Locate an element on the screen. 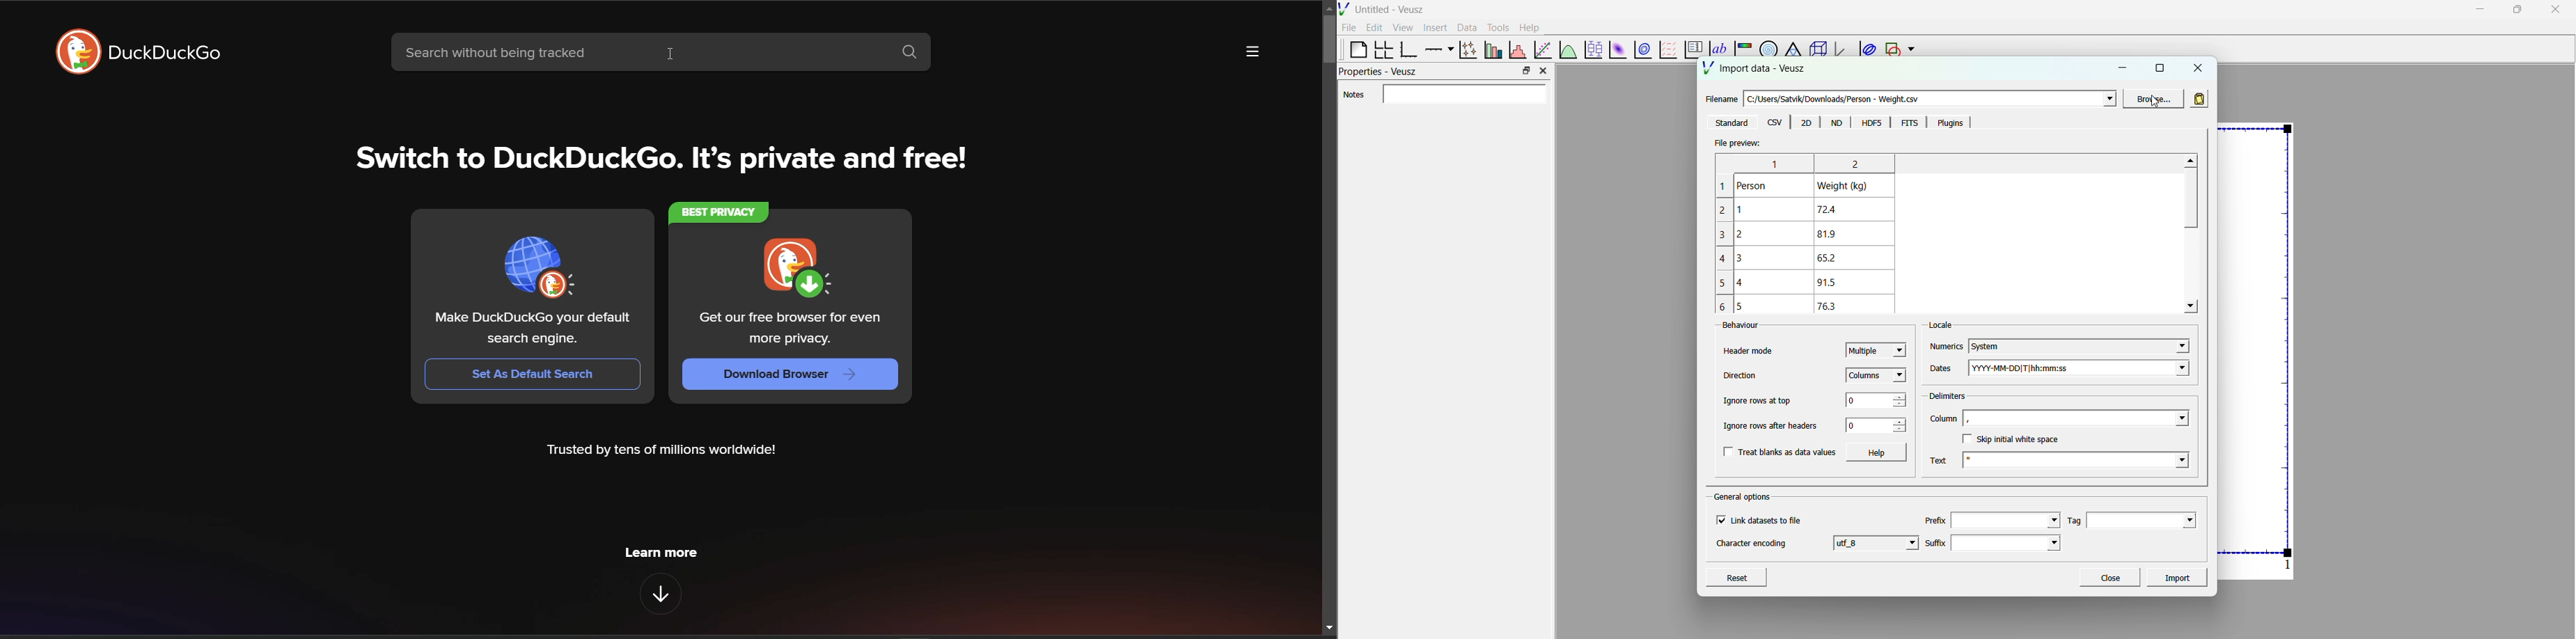 This screenshot has width=2576, height=644. more options is located at coordinates (1252, 52).